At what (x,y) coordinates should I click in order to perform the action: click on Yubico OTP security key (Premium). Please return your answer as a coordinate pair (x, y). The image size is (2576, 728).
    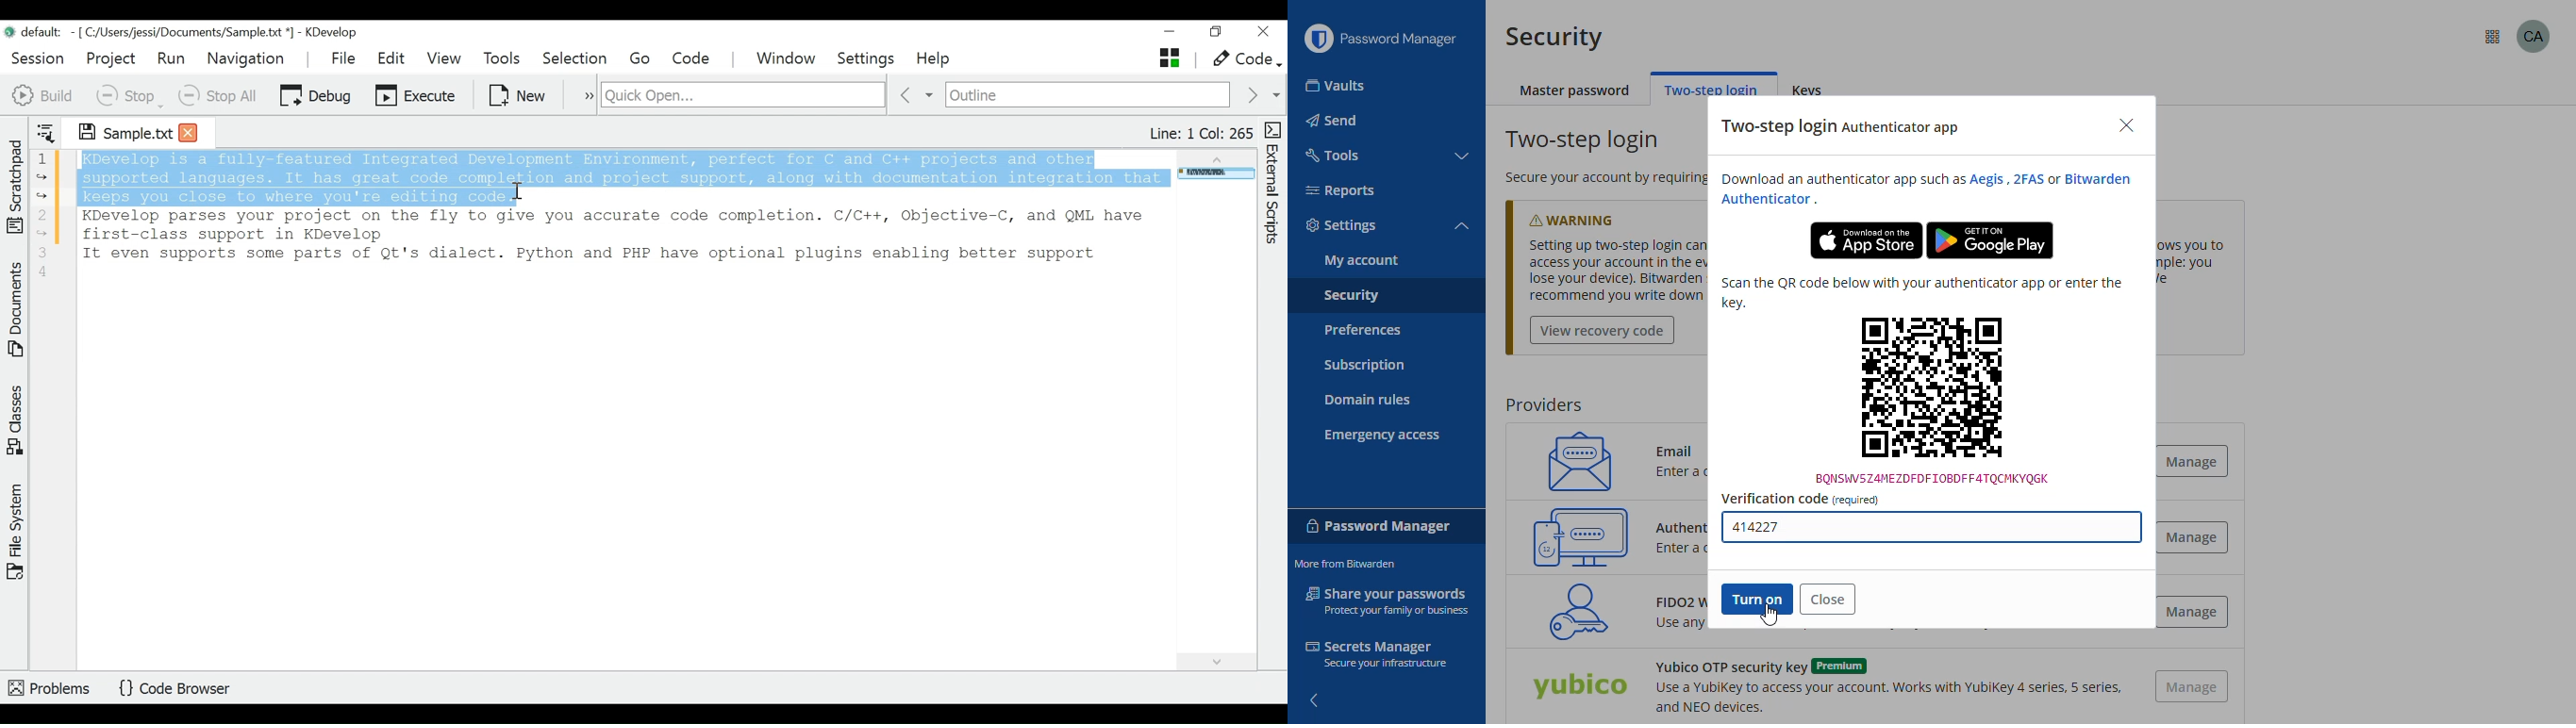
    Looking at the image, I should click on (1579, 688).